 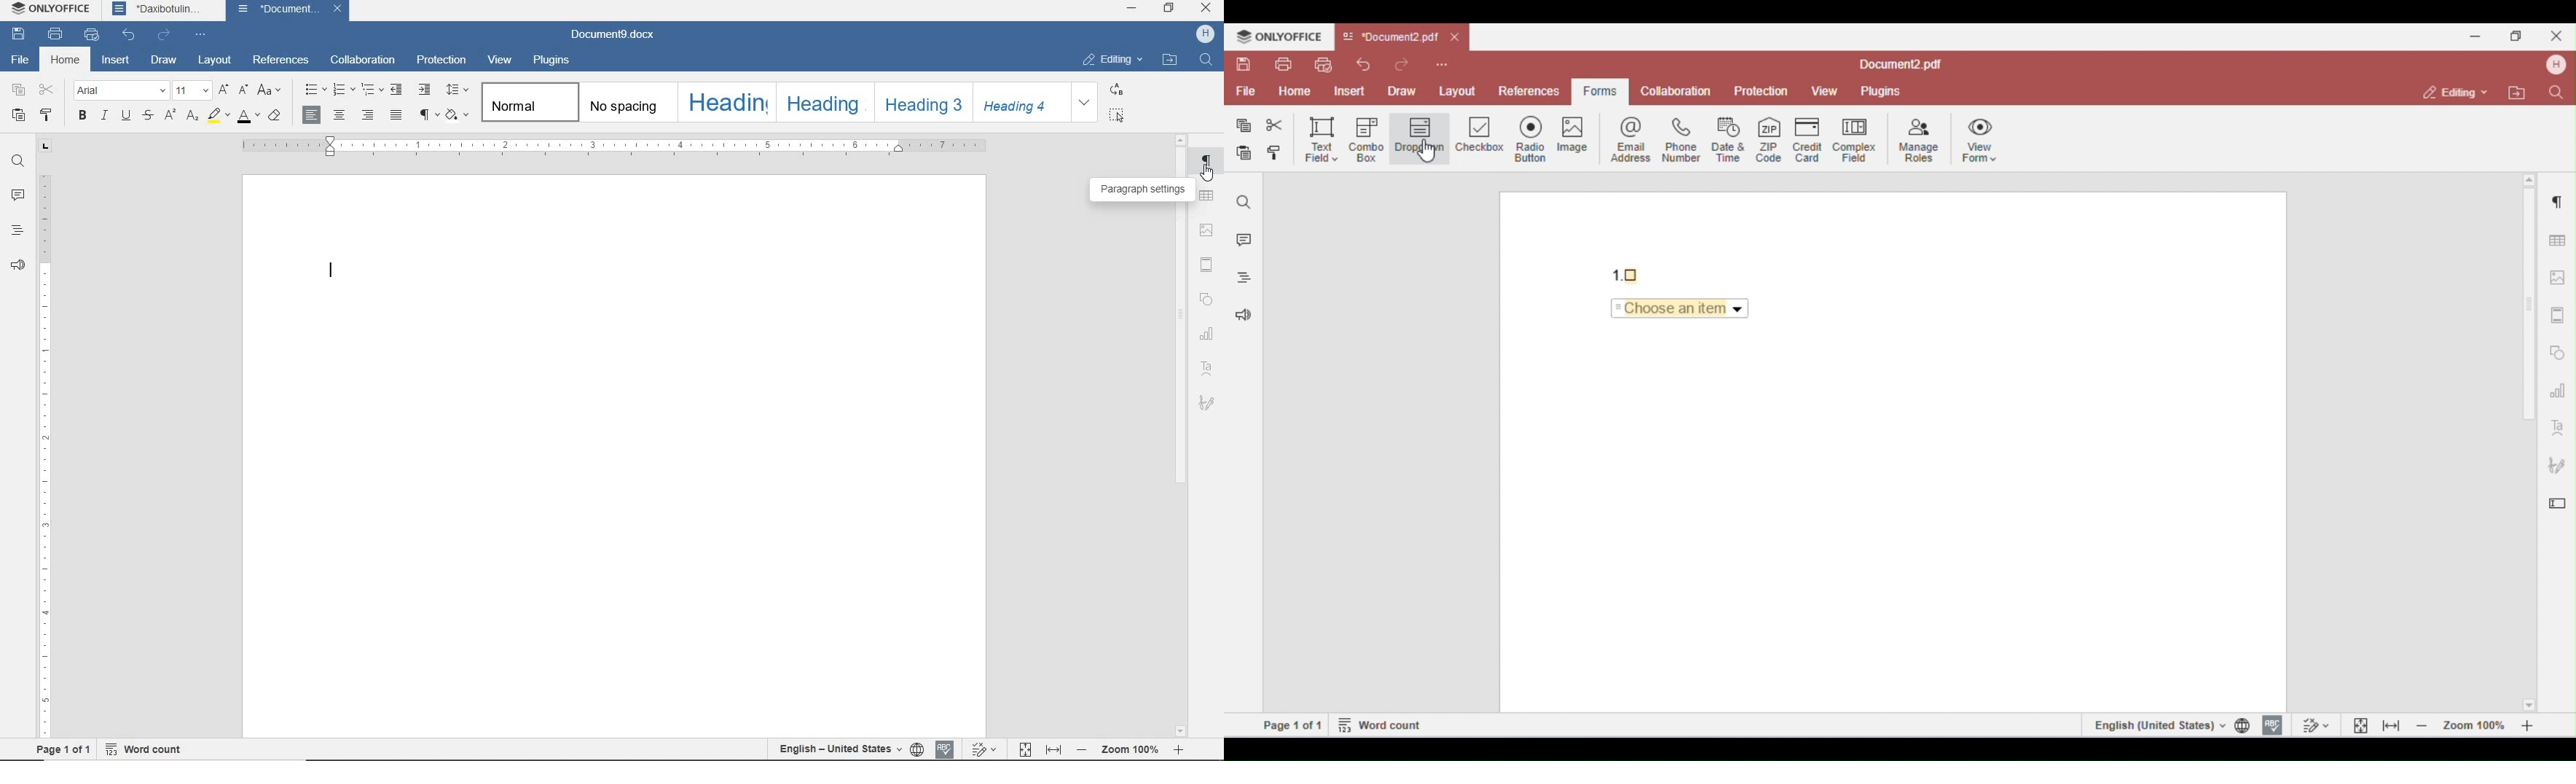 What do you see at coordinates (105, 117) in the screenshot?
I see `italic` at bounding box center [105, 117].